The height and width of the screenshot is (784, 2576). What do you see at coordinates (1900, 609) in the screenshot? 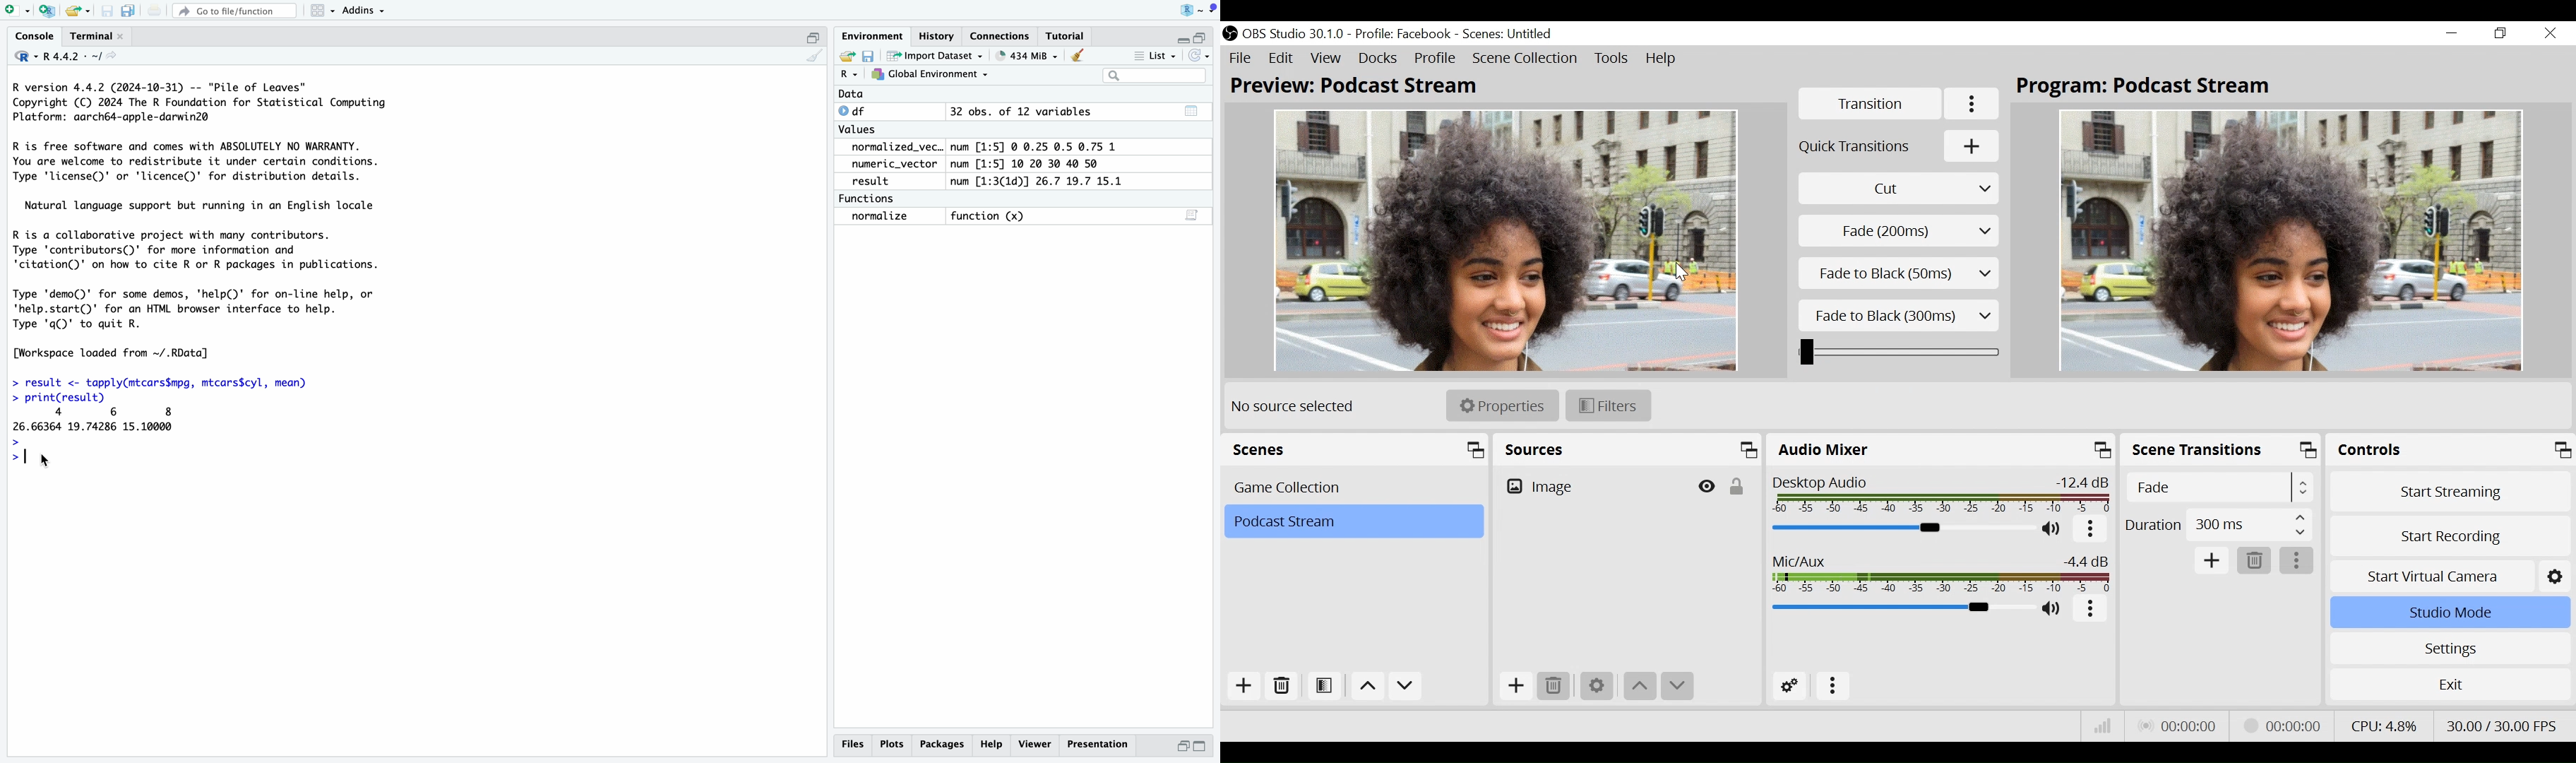
I see `Mic Slider` at bounding box center [1900, 609].